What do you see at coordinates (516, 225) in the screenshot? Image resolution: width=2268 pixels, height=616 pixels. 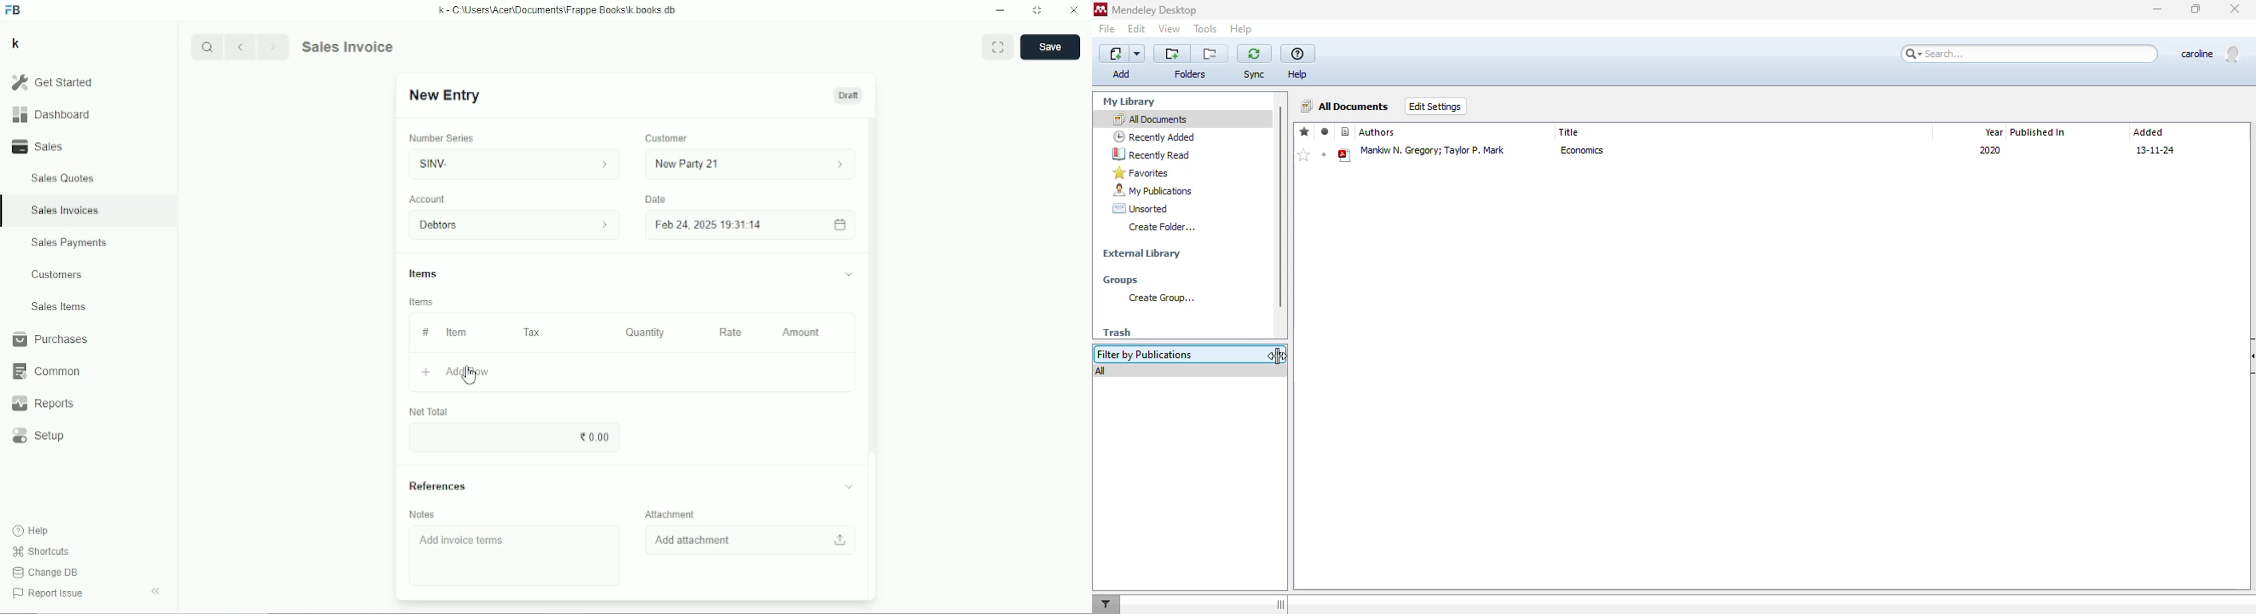 I see `Debtors` at bounding box center [516, 225].